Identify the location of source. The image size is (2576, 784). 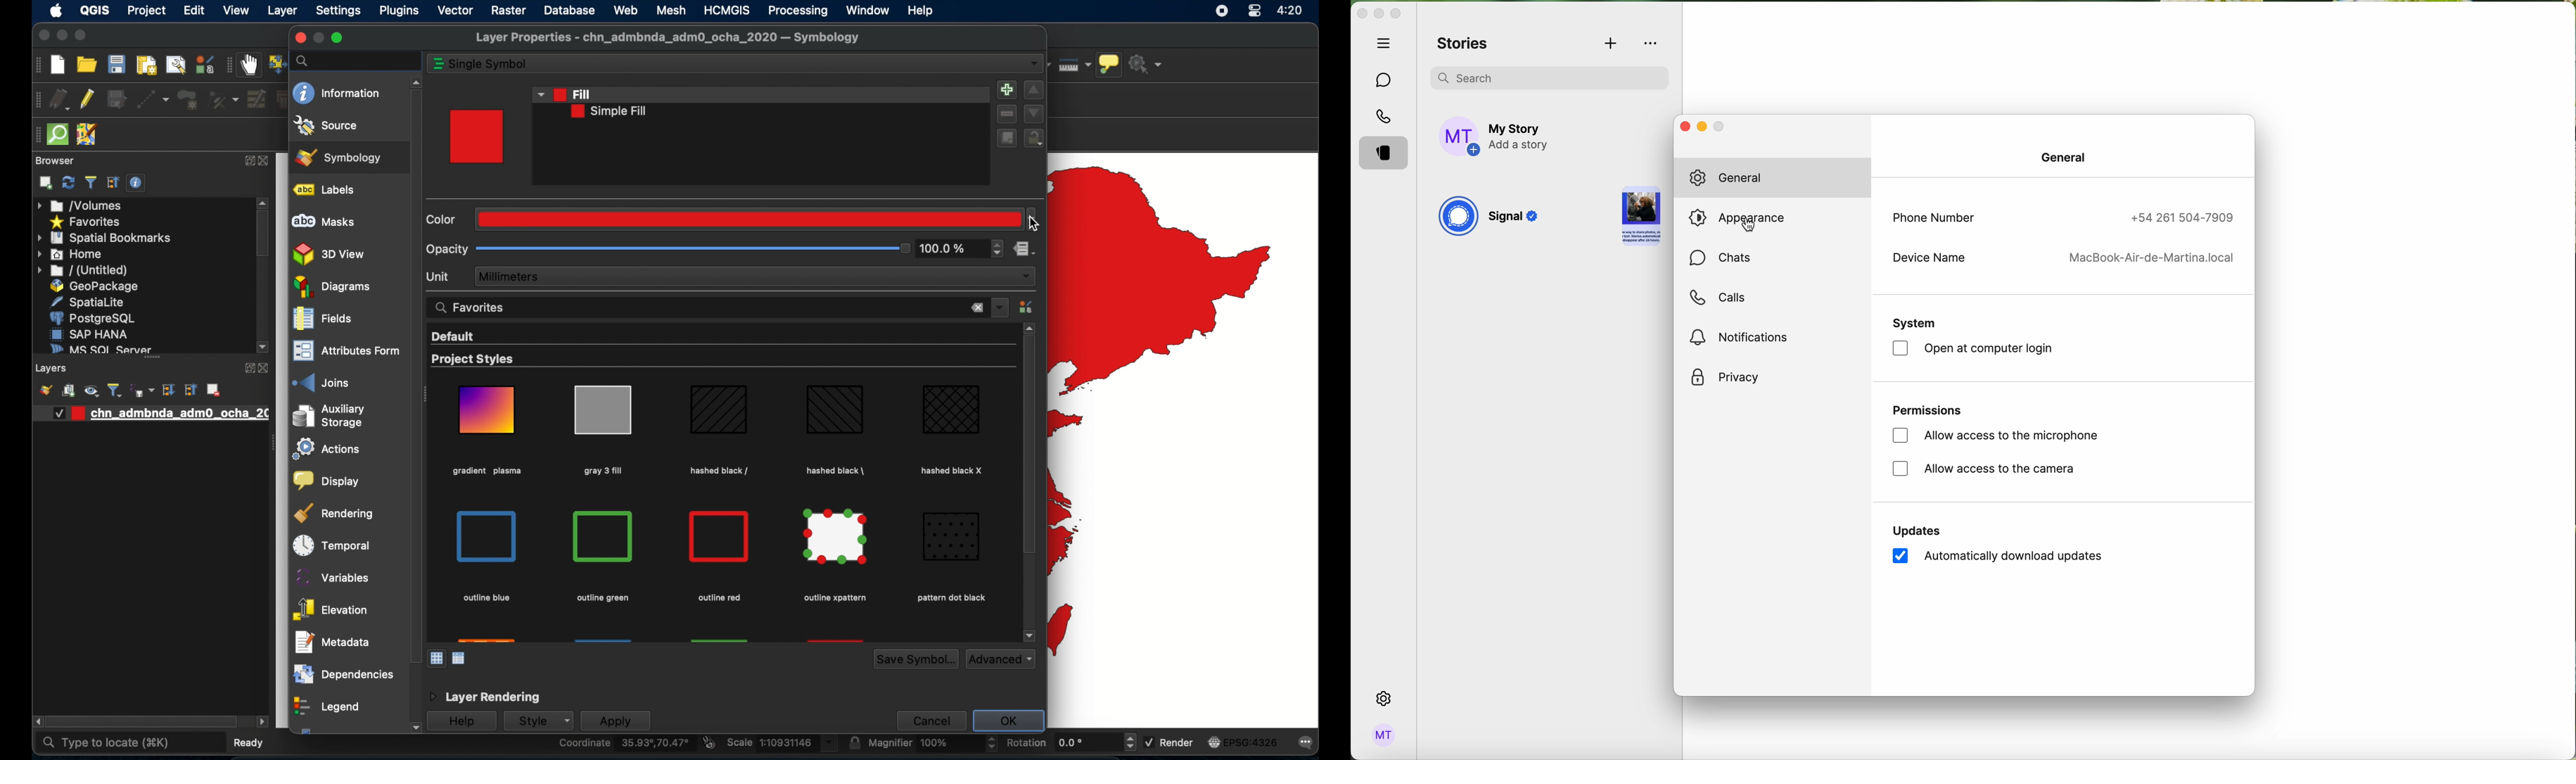
(326, 125).